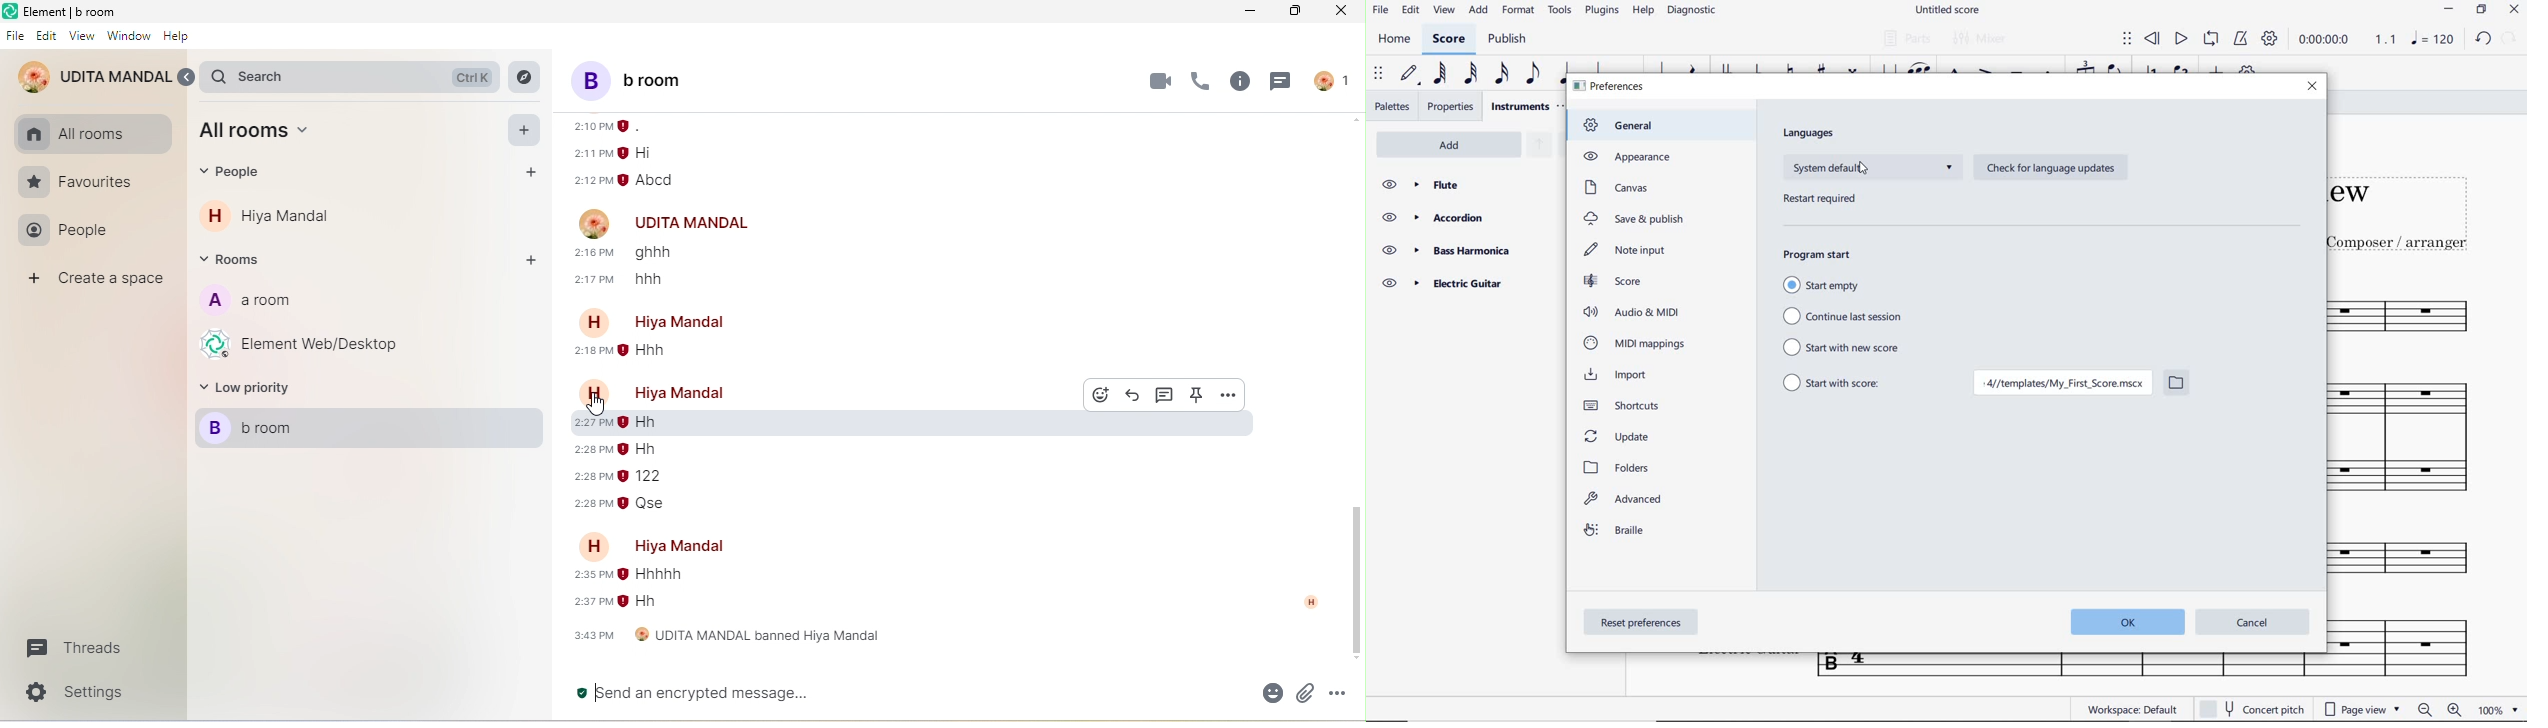 The image size is (2548, 728). What do you see at coordinates (591, 153) in the screenshot?
I see `time of message sending` at bounding box center [591, 153].